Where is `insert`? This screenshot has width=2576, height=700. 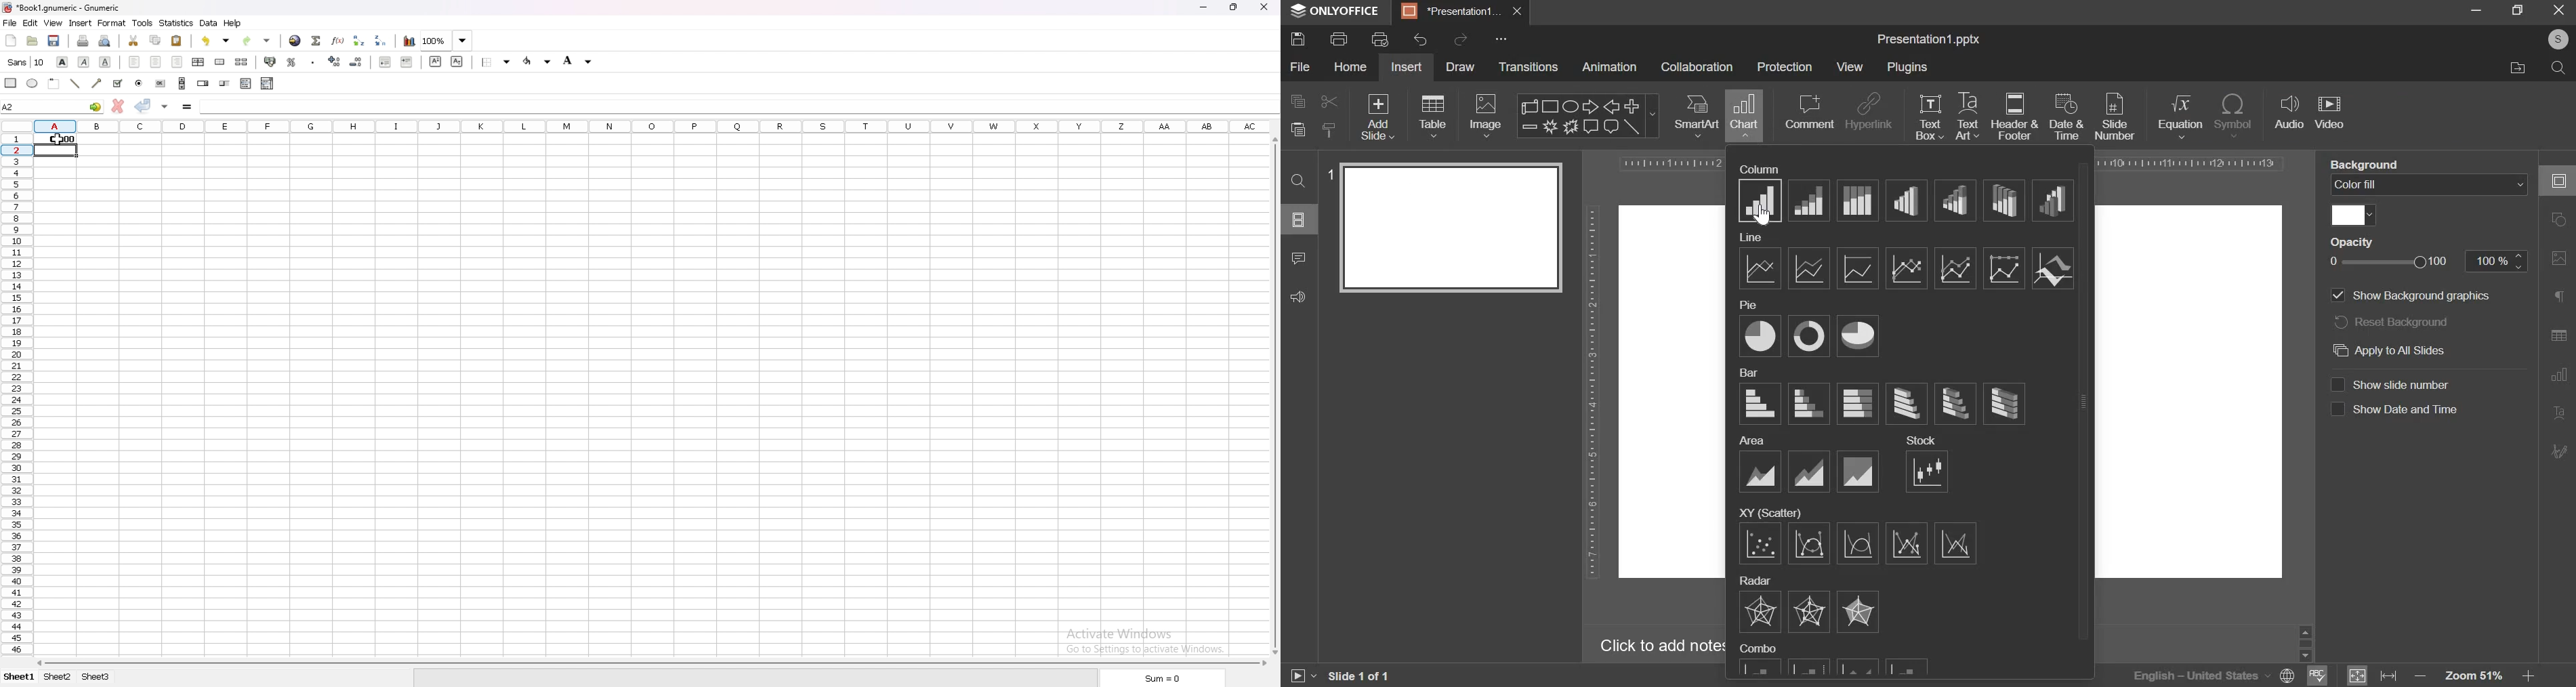
insert is located at coordinates (81, 23).